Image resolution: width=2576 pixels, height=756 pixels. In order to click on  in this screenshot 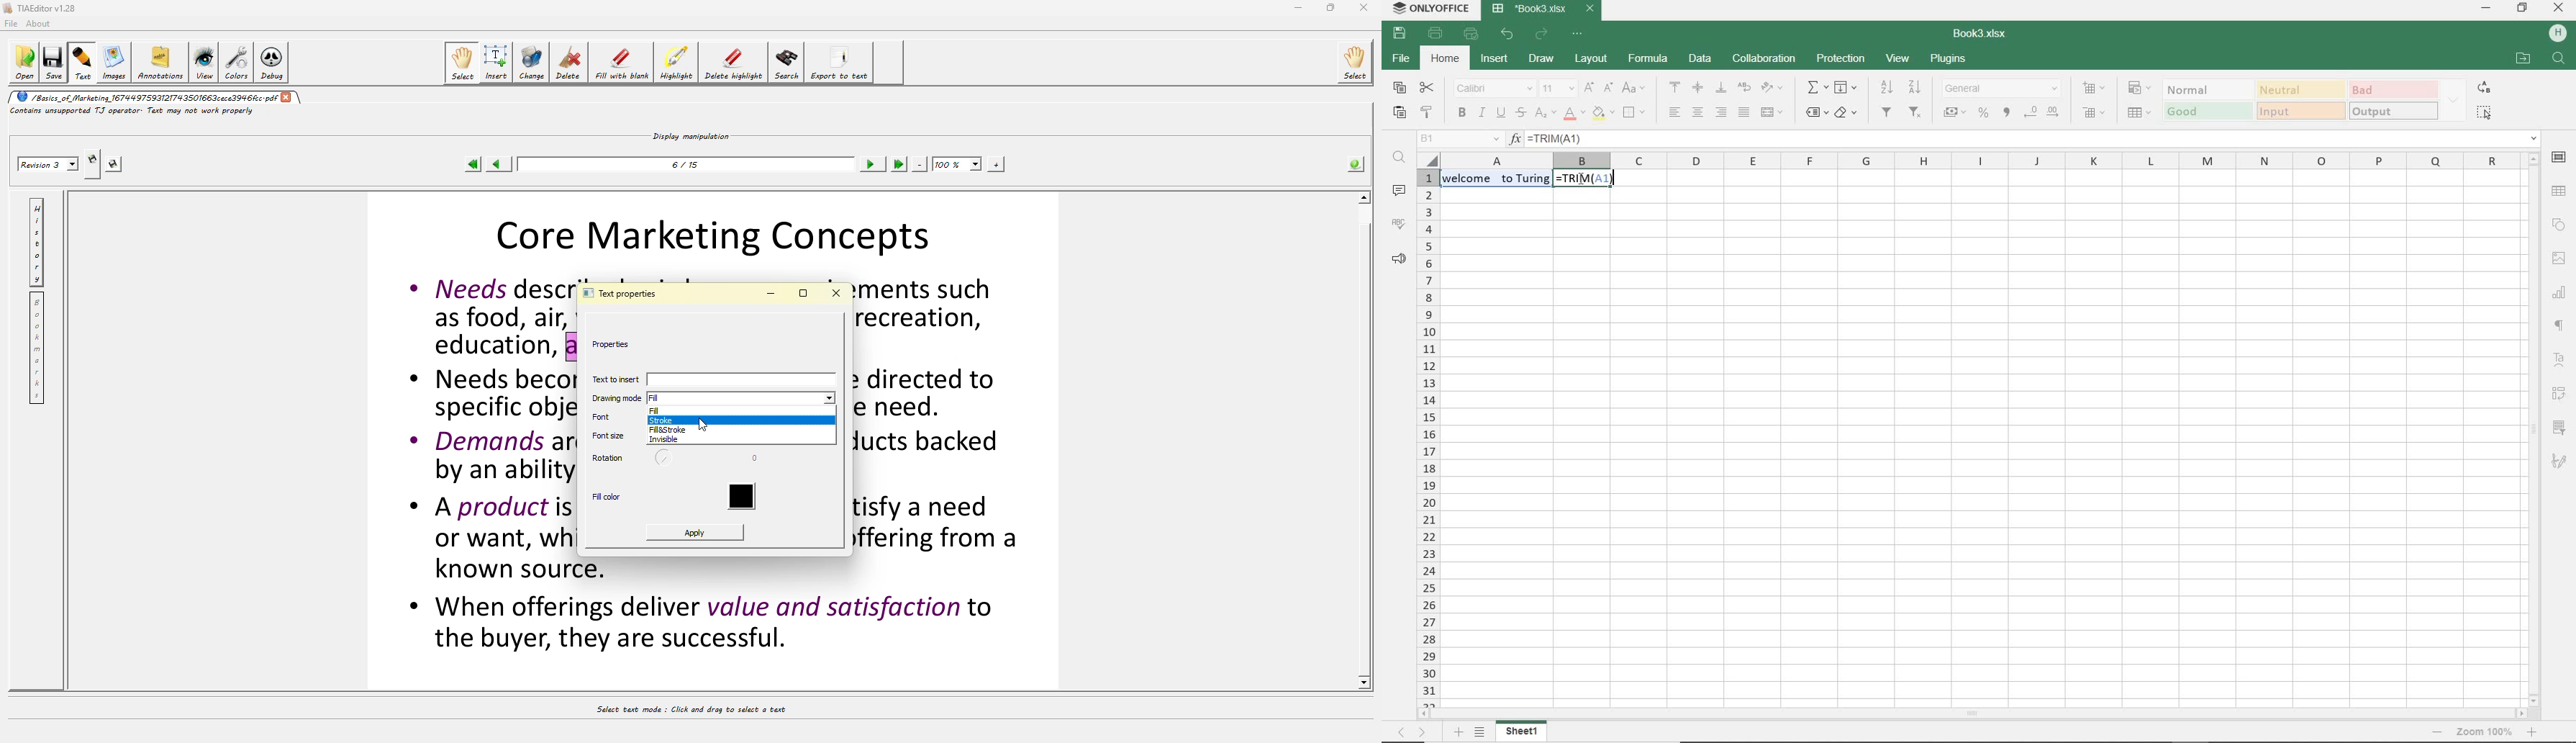, I will do `click(2562, 34)`.